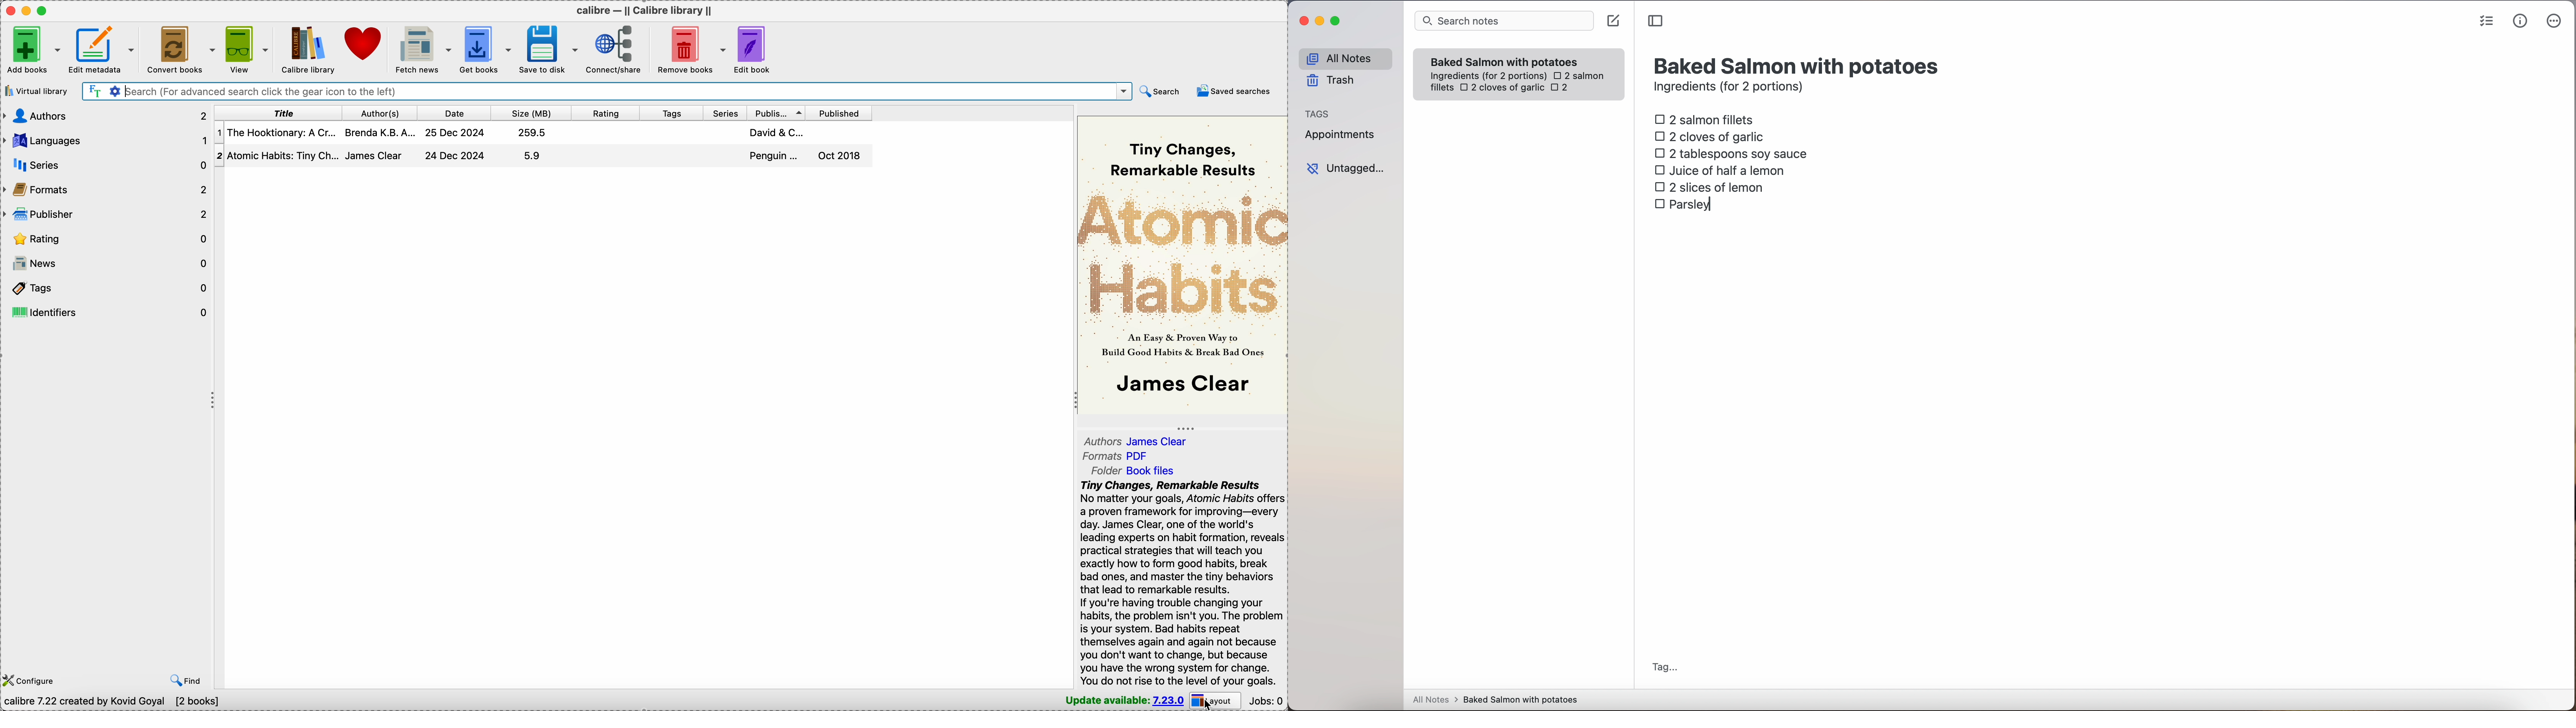 The width and height of the screenshot is (2576, 728). Describe the element at coordinates (28, 11) in the screenshot. I see `minimize` at that location.